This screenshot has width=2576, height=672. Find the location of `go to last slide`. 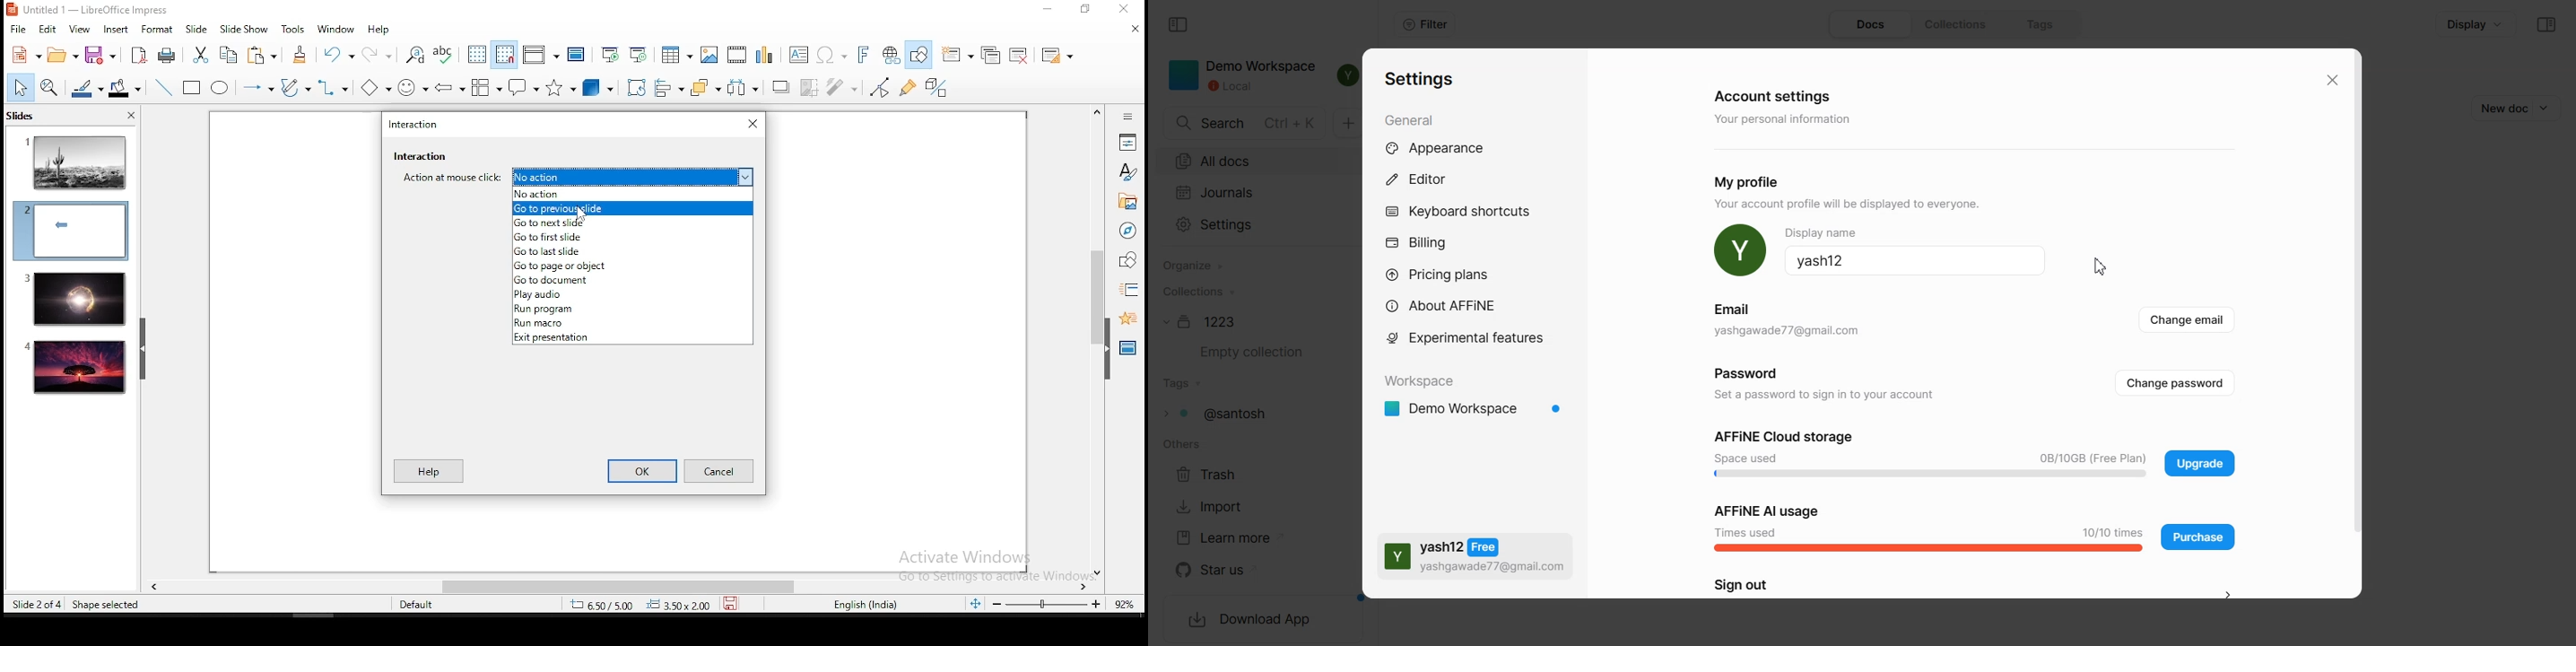

go to last slide is located at coordinates (632, 254).